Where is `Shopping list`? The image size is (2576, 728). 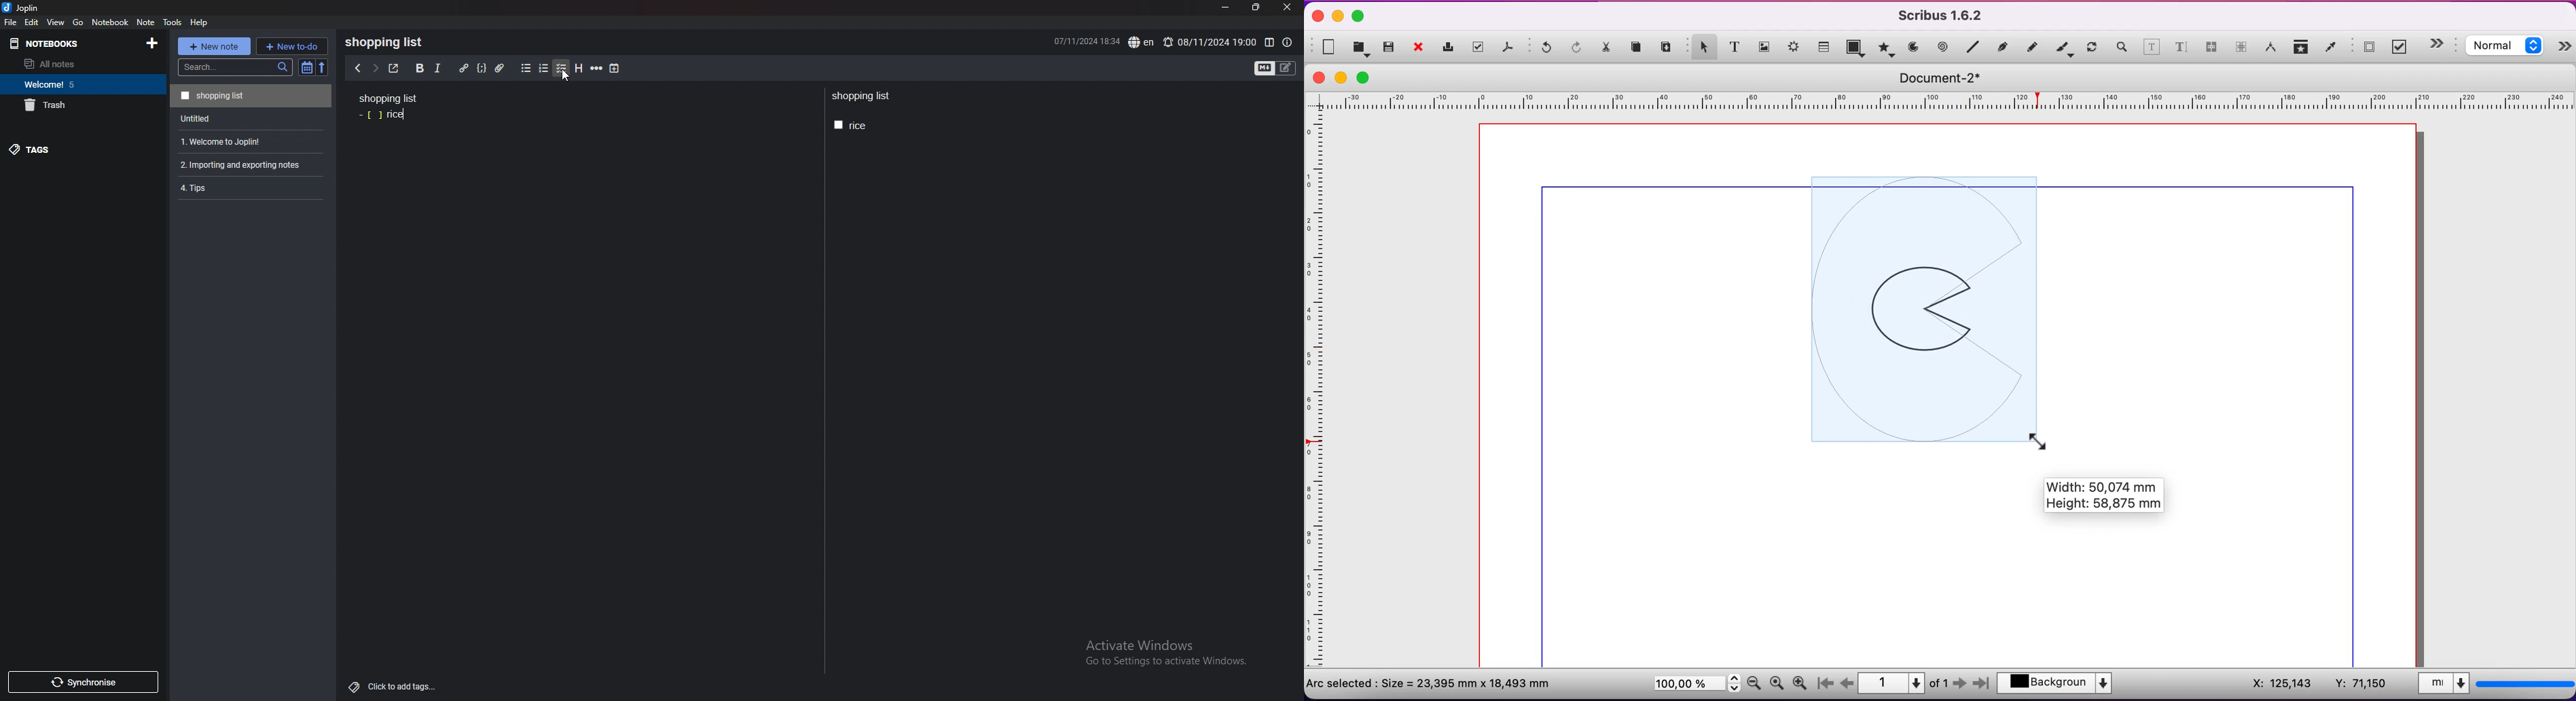
Shopping list is located at coordinates (388, 98).